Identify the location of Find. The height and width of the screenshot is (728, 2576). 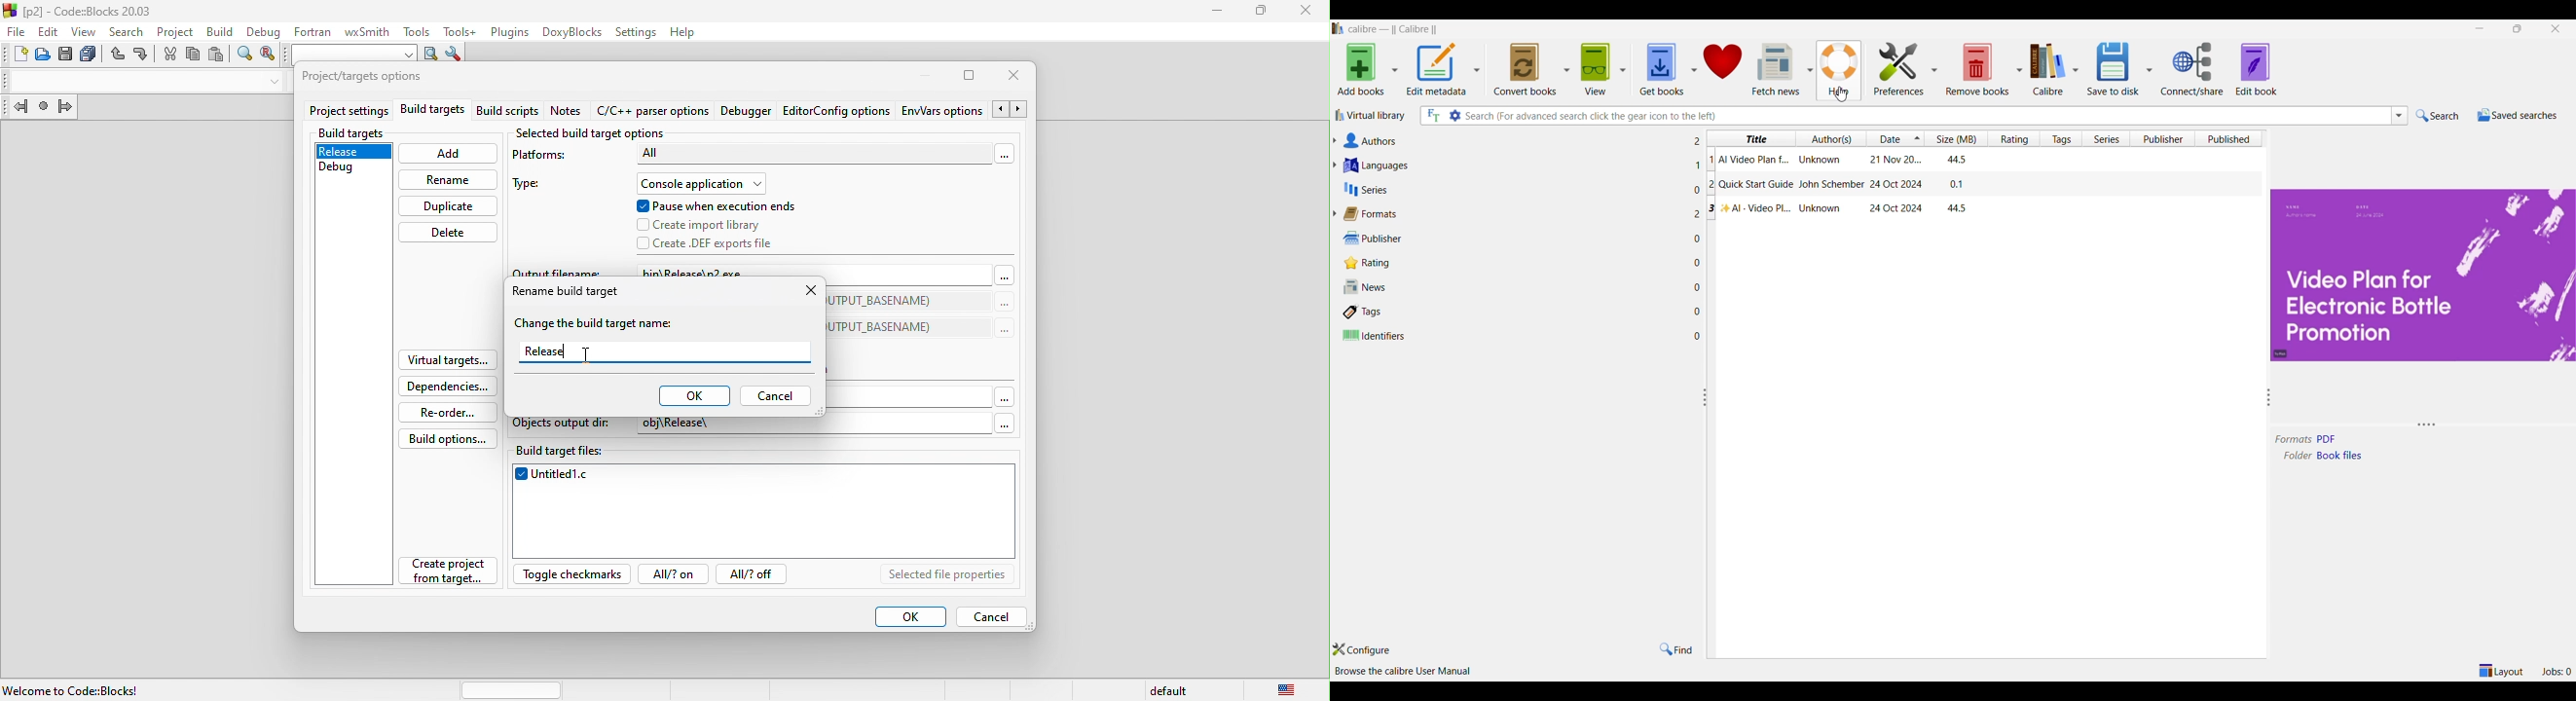
(1676, 650).